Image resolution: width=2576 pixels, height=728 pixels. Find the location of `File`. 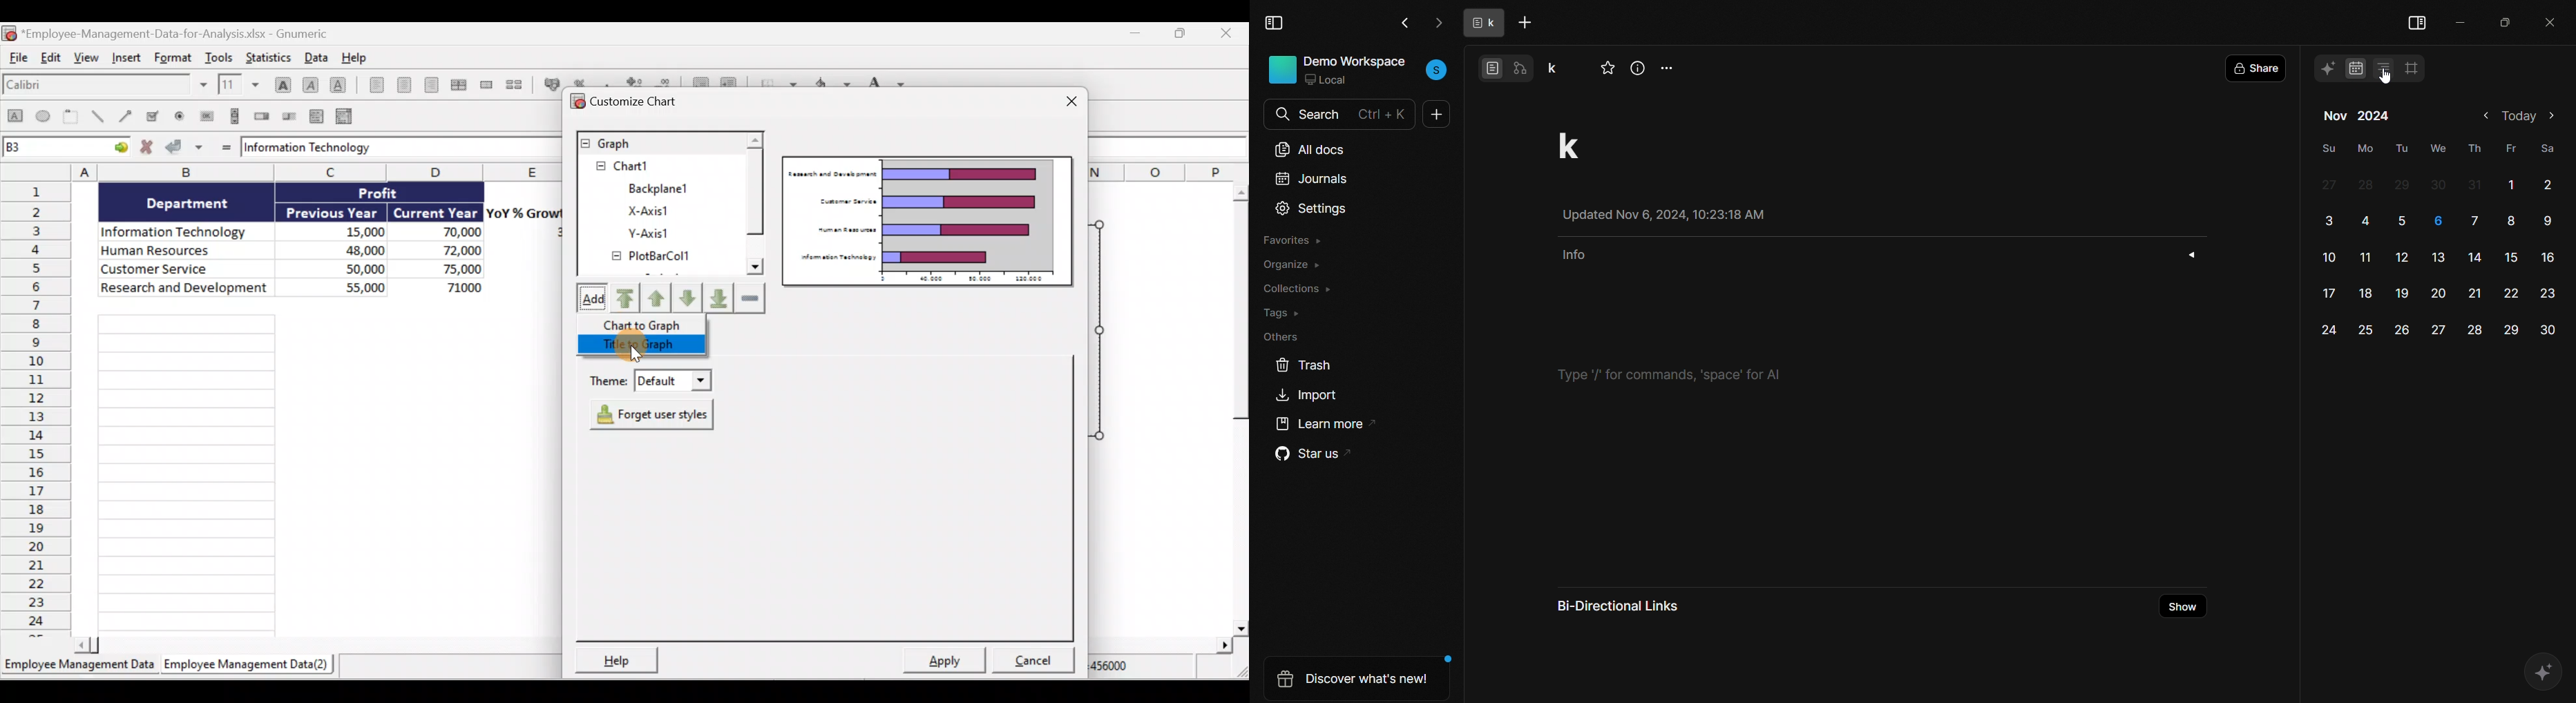

File is located at coordinates (17, 58).